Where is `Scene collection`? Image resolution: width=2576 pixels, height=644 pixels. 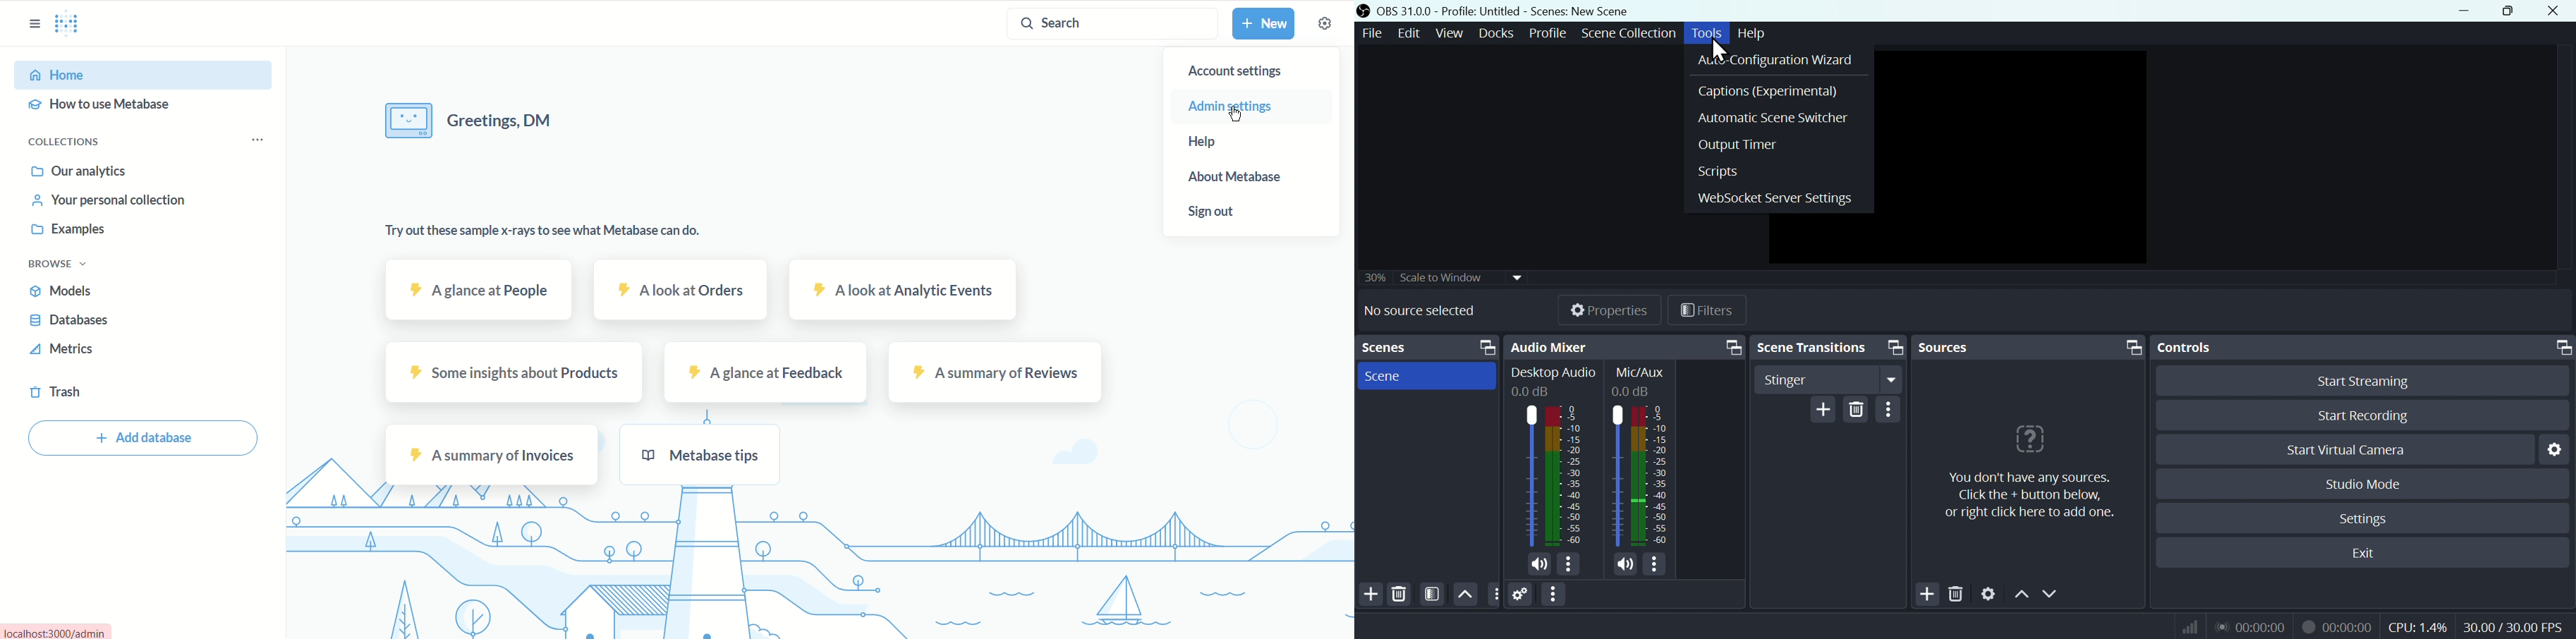 Scene collection is located at coordinates (1632, 35).